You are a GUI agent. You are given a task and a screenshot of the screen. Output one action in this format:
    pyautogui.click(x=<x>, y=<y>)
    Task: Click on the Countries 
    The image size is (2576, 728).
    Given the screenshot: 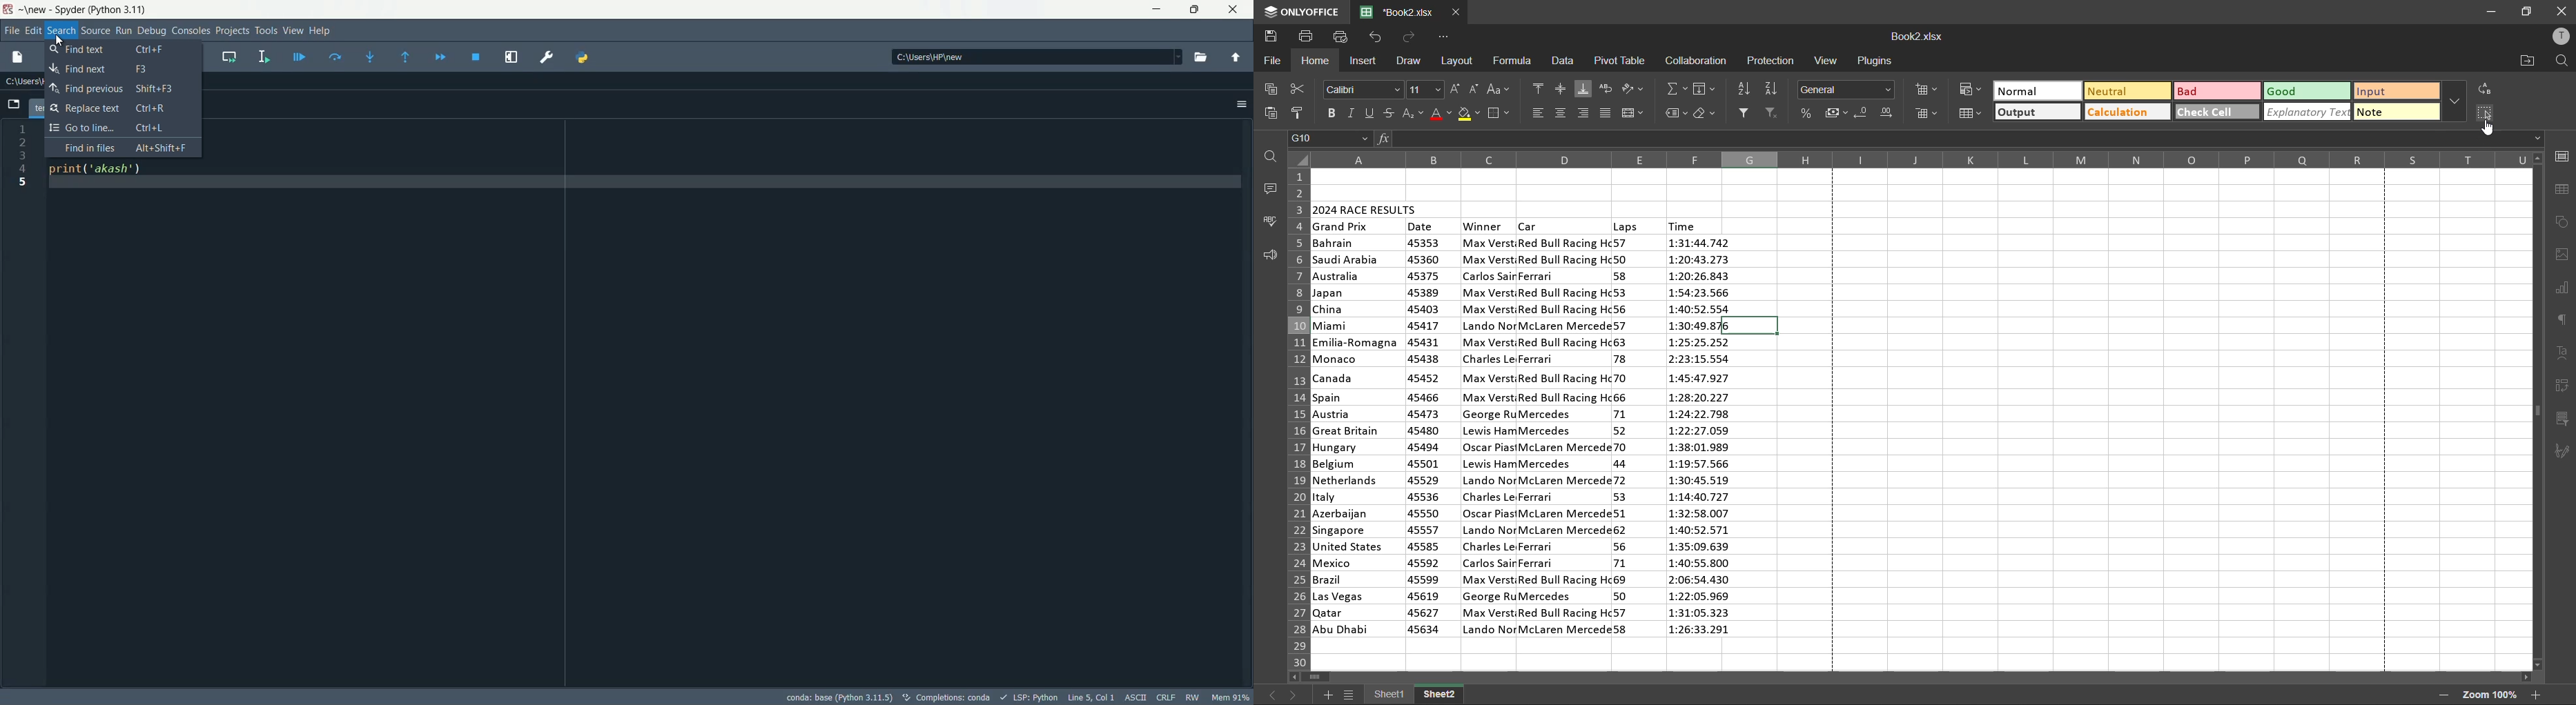 What is the action you would take?
    pyautogui.click(x=1357, y=437)
    